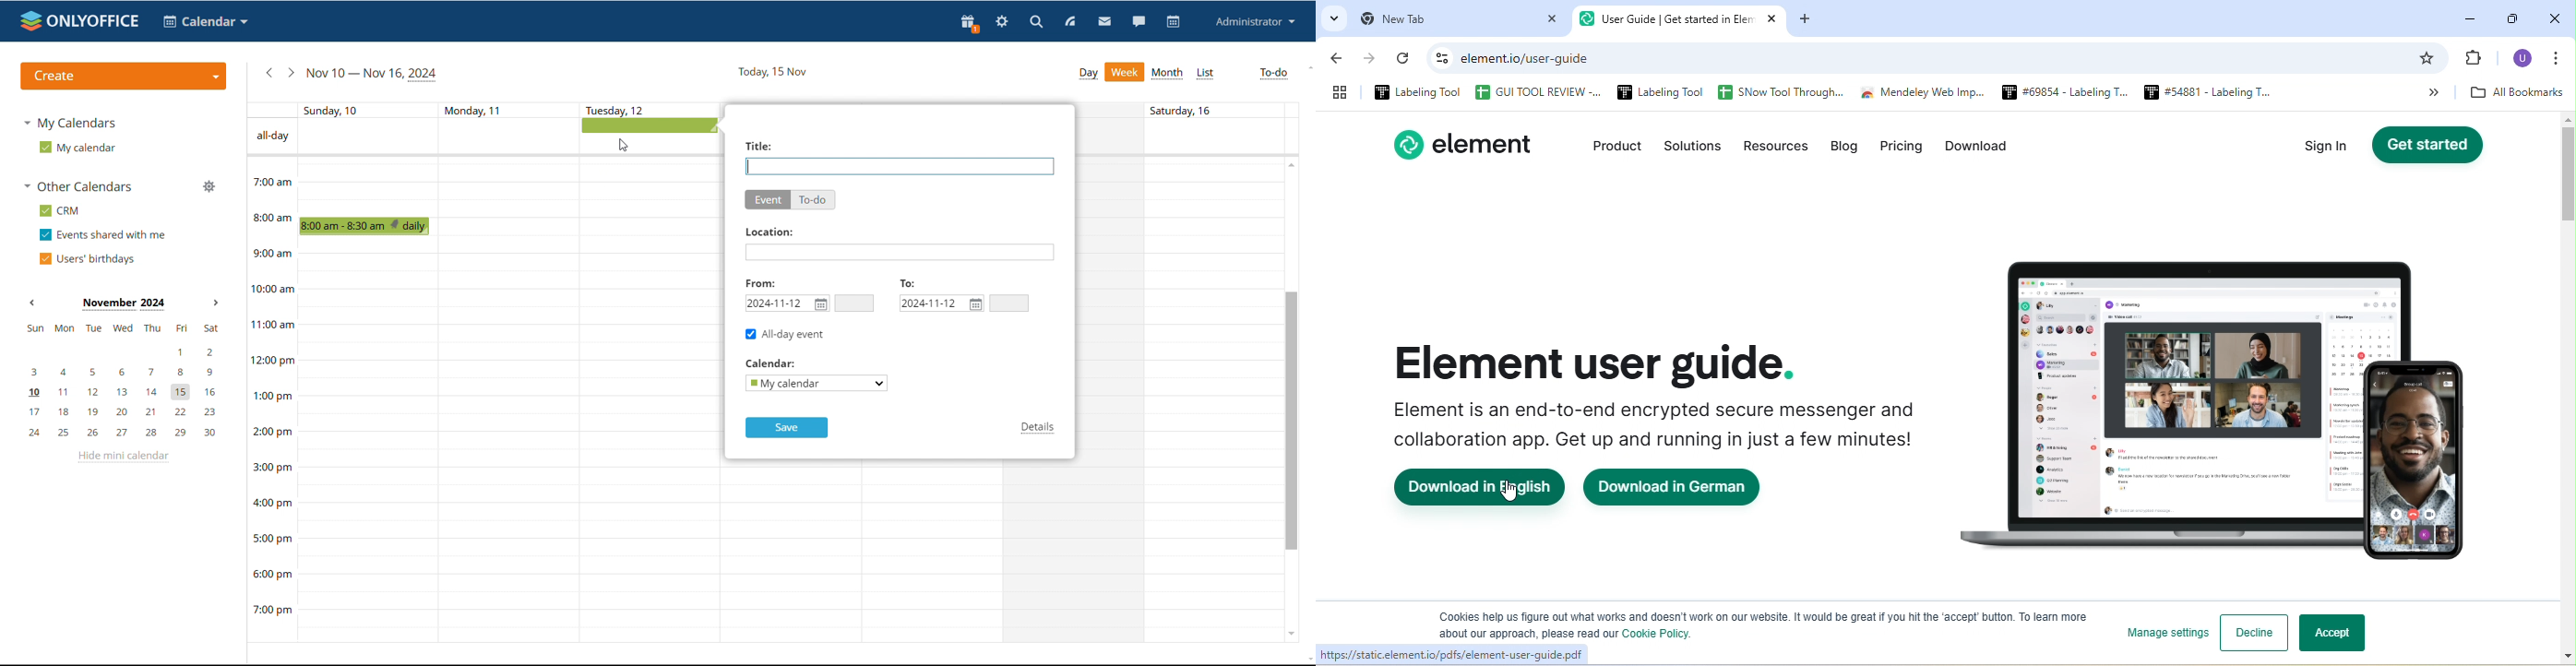 This screenshot has height=672, width=2576. Describe the element at coordinates (1807, 21) in the screenshot. I see `add new tab` at that location.